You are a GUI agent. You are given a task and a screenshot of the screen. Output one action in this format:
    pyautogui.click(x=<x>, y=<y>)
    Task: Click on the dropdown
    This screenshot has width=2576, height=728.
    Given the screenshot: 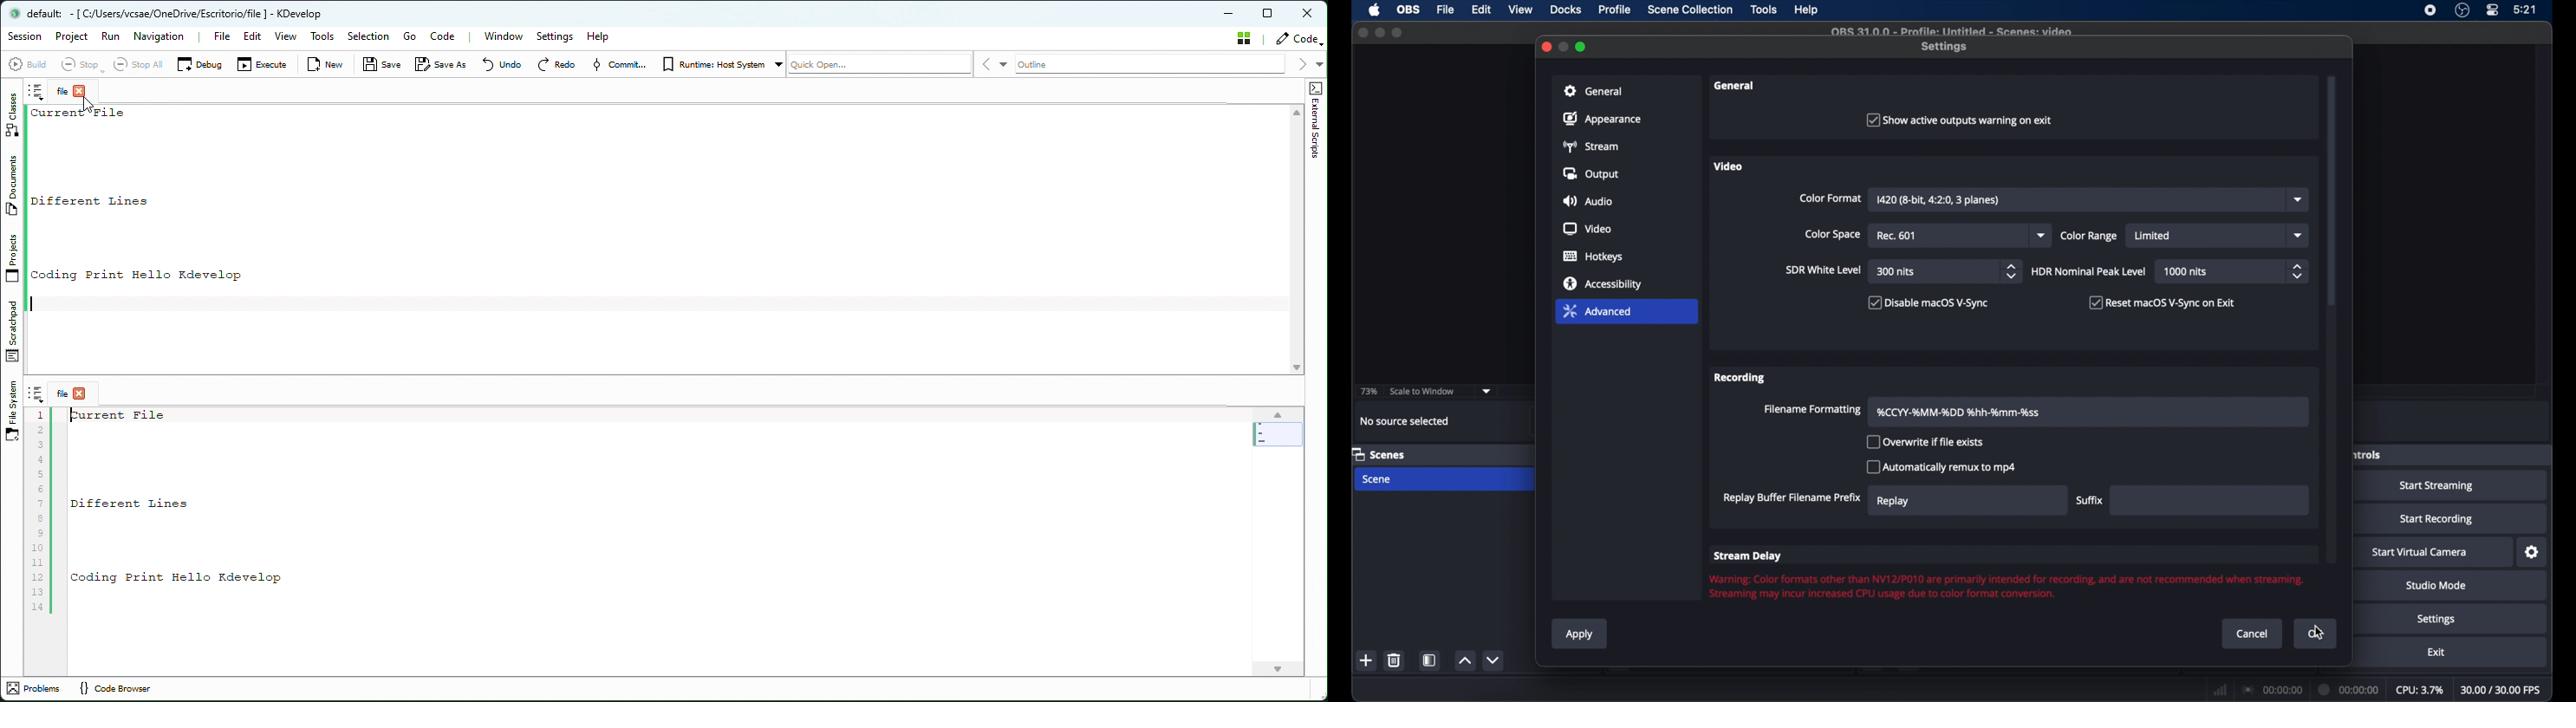 What is the action you would take?
    pyautogui.click(x=1487, y=391)
    